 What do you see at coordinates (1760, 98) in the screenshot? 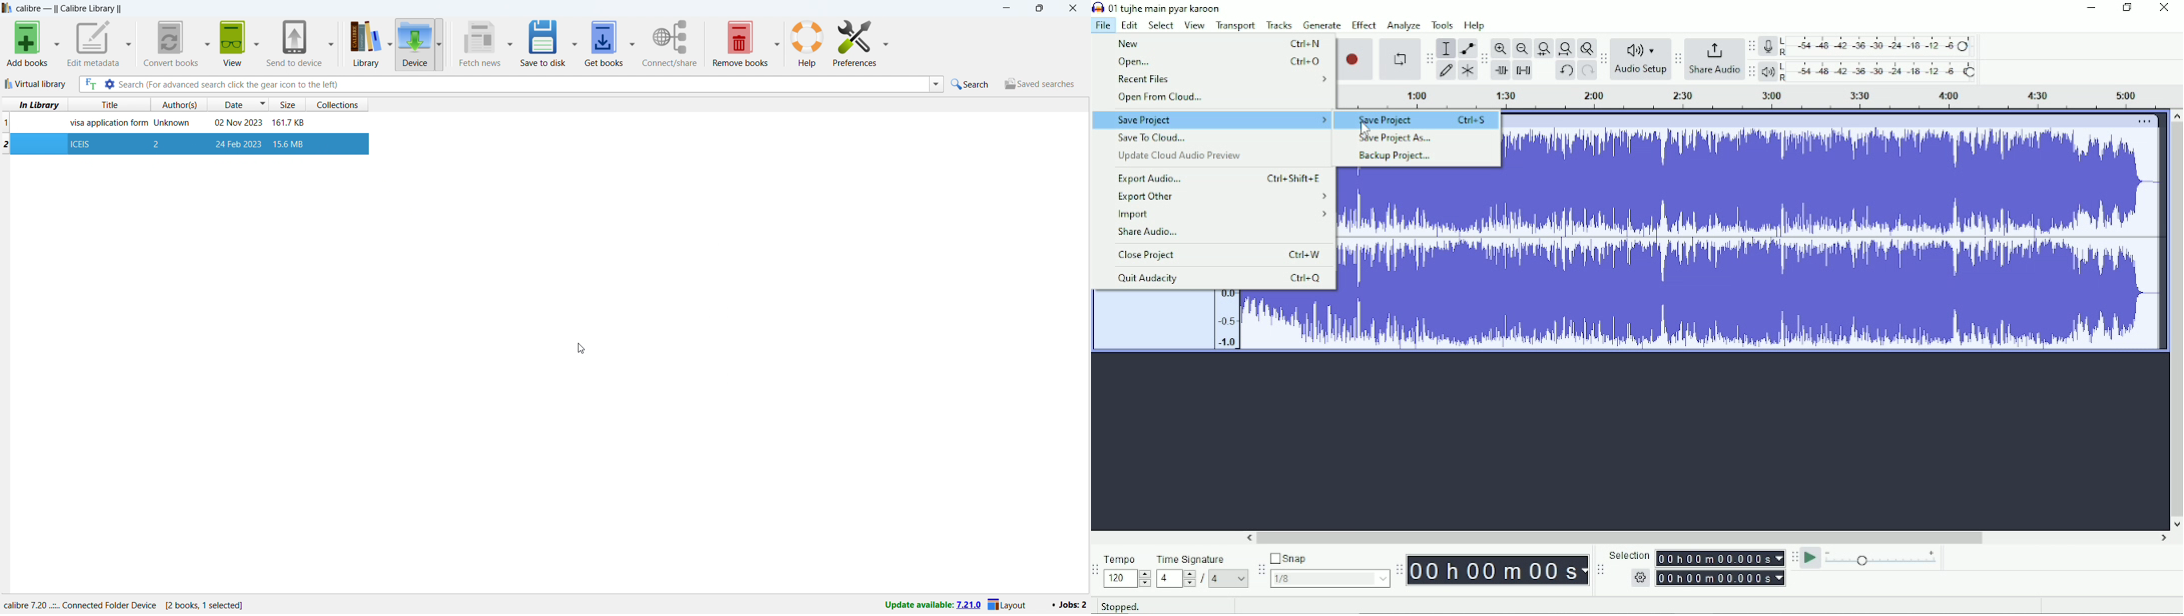
I see `Timeline` at bounding box center [1760, 98].